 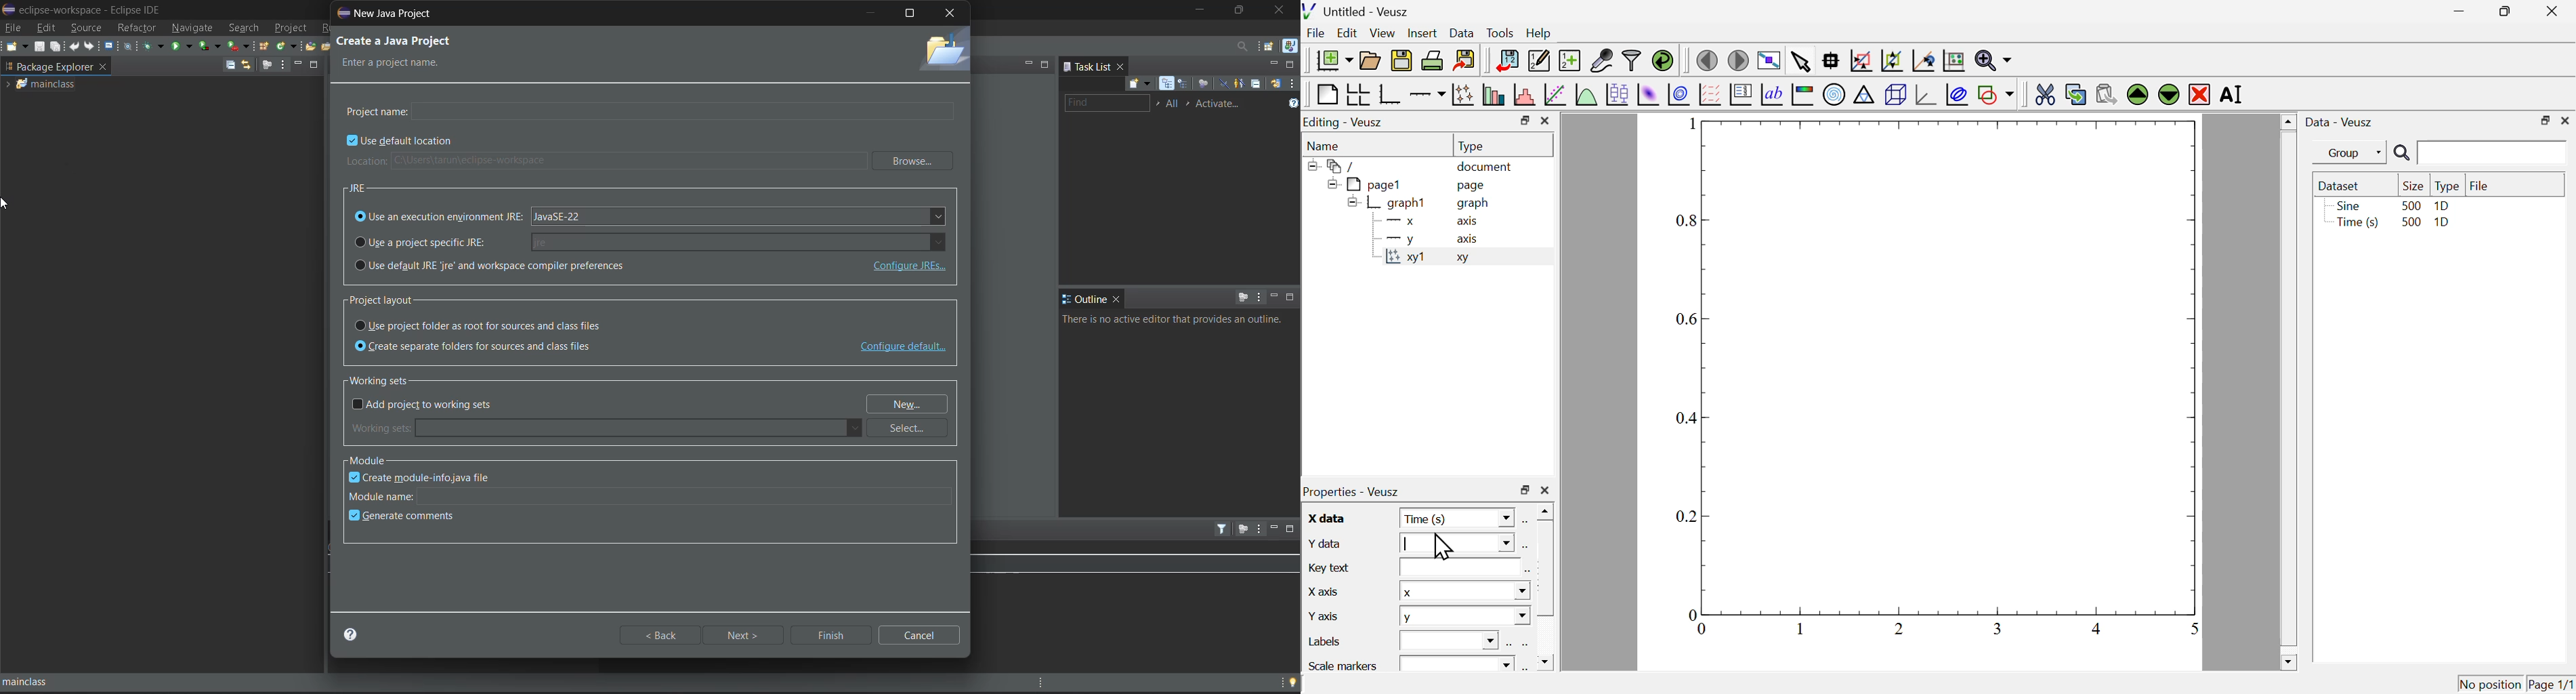 I want to click on maximize, so click(x=1046, y=63).